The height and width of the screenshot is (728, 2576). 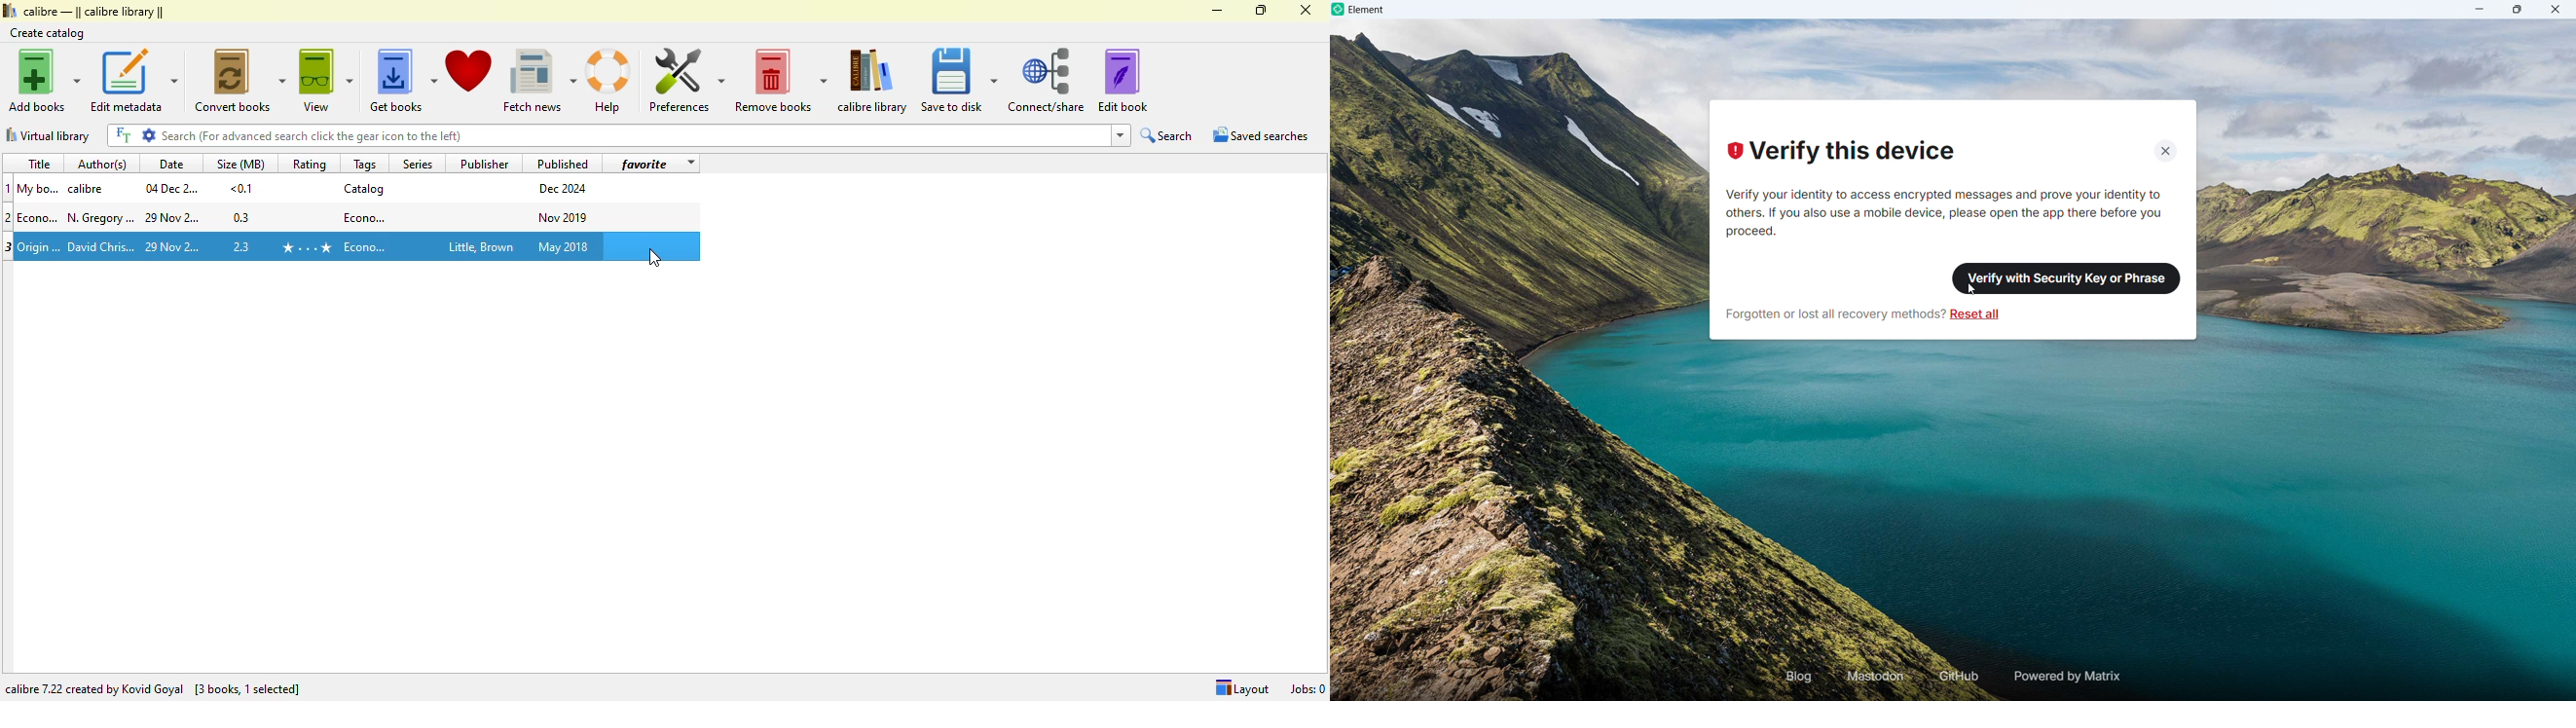 What do you see at coordinates (2555, 9) in the screenshot?
I see `close ` at bounding box center [2555, 9].